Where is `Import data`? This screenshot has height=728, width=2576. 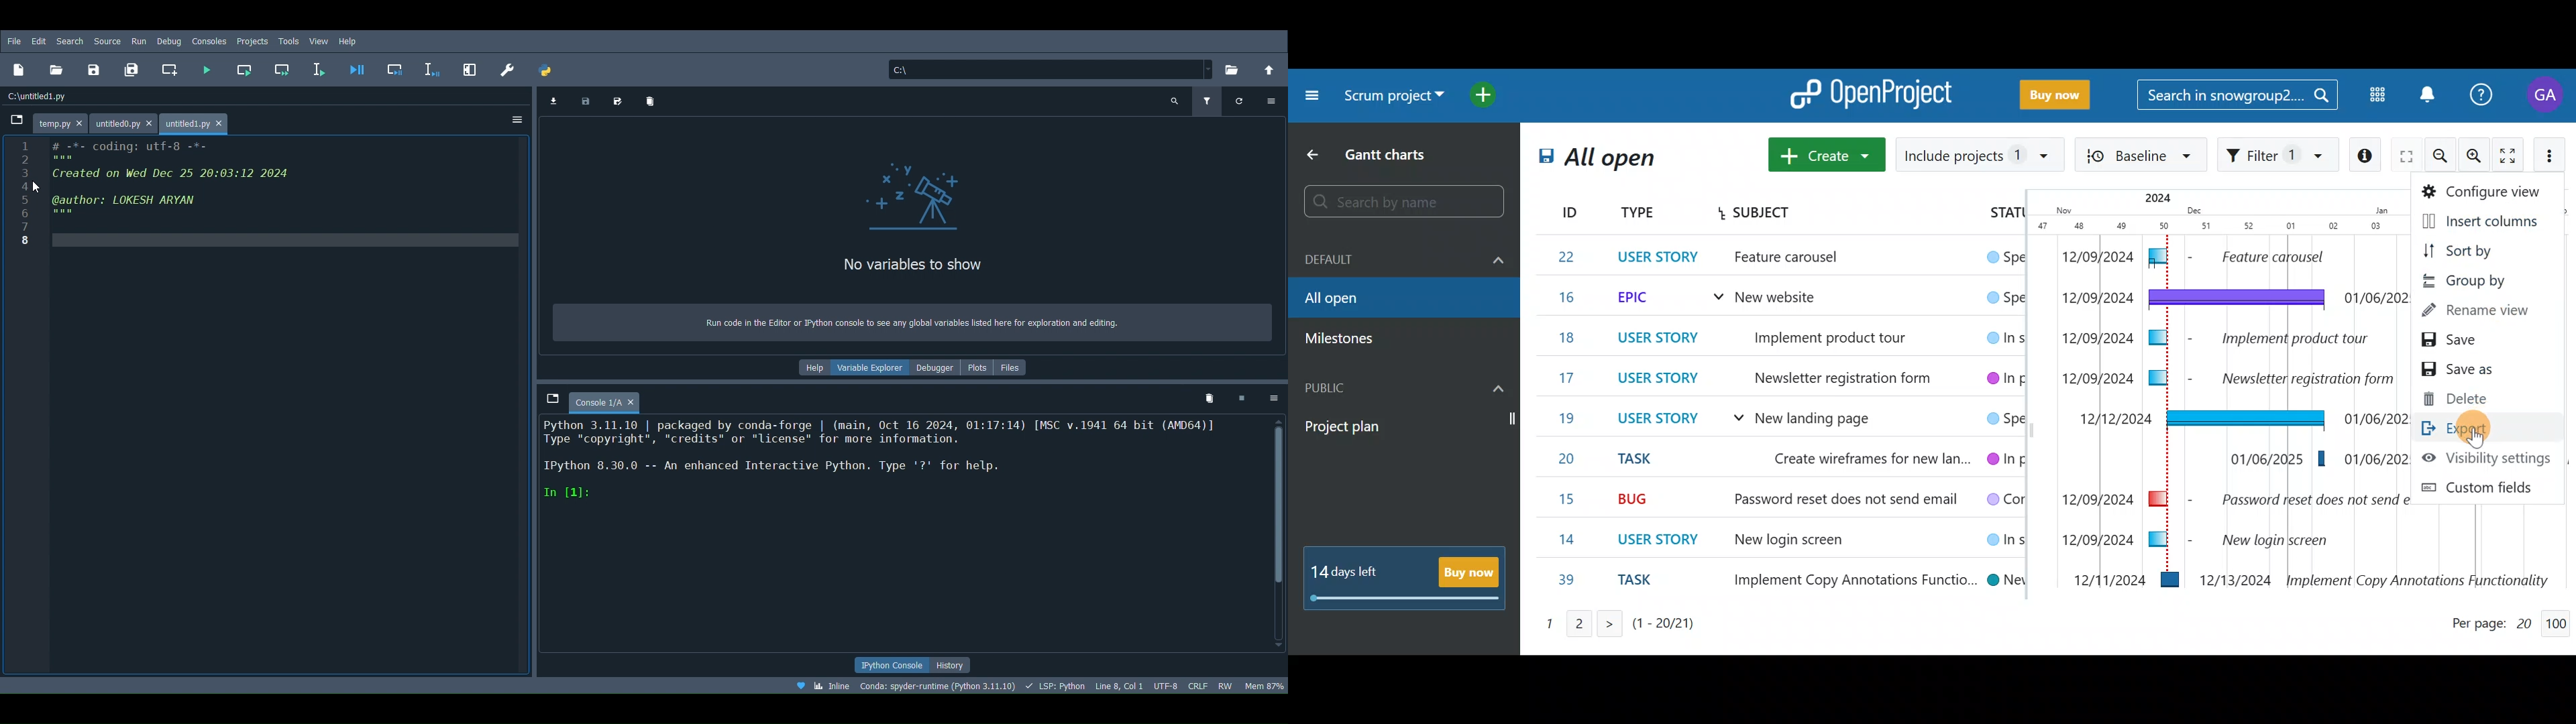 Import data is located at coordinates (553, 101).